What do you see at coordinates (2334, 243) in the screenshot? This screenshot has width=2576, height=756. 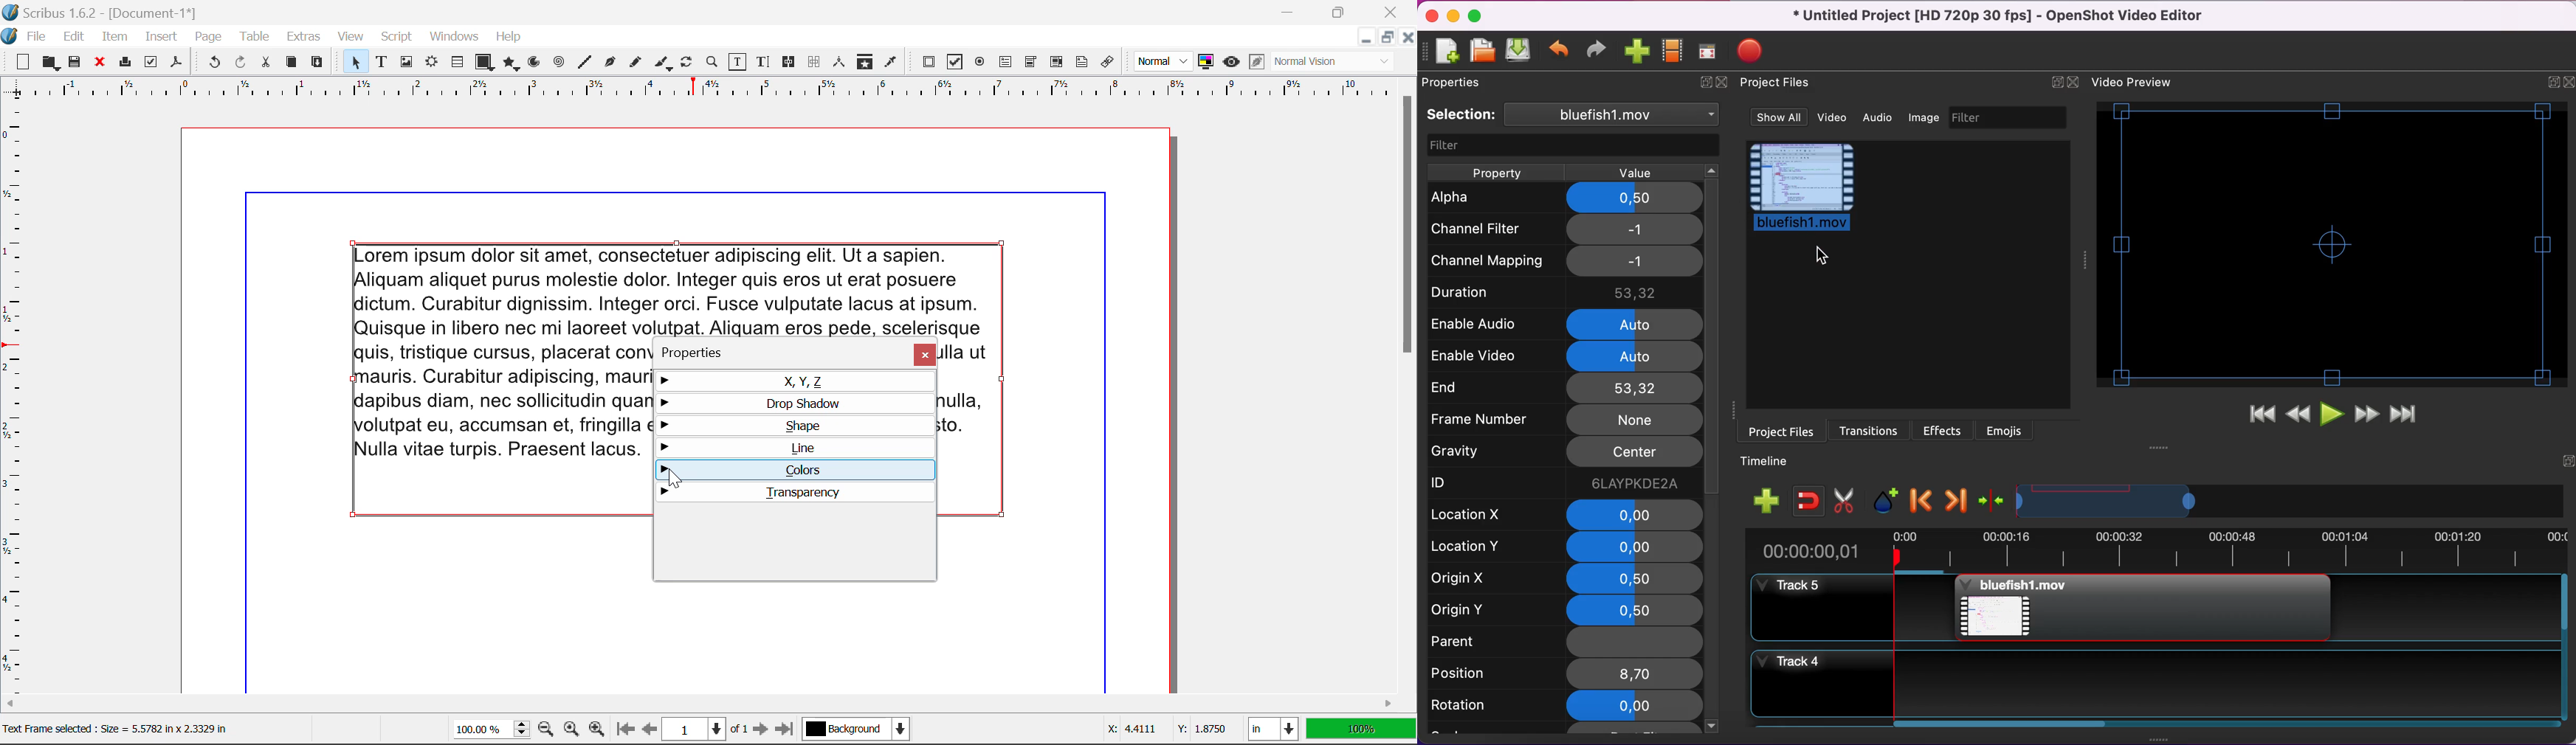 I see `video preview` at bounding box center [2334, 243].